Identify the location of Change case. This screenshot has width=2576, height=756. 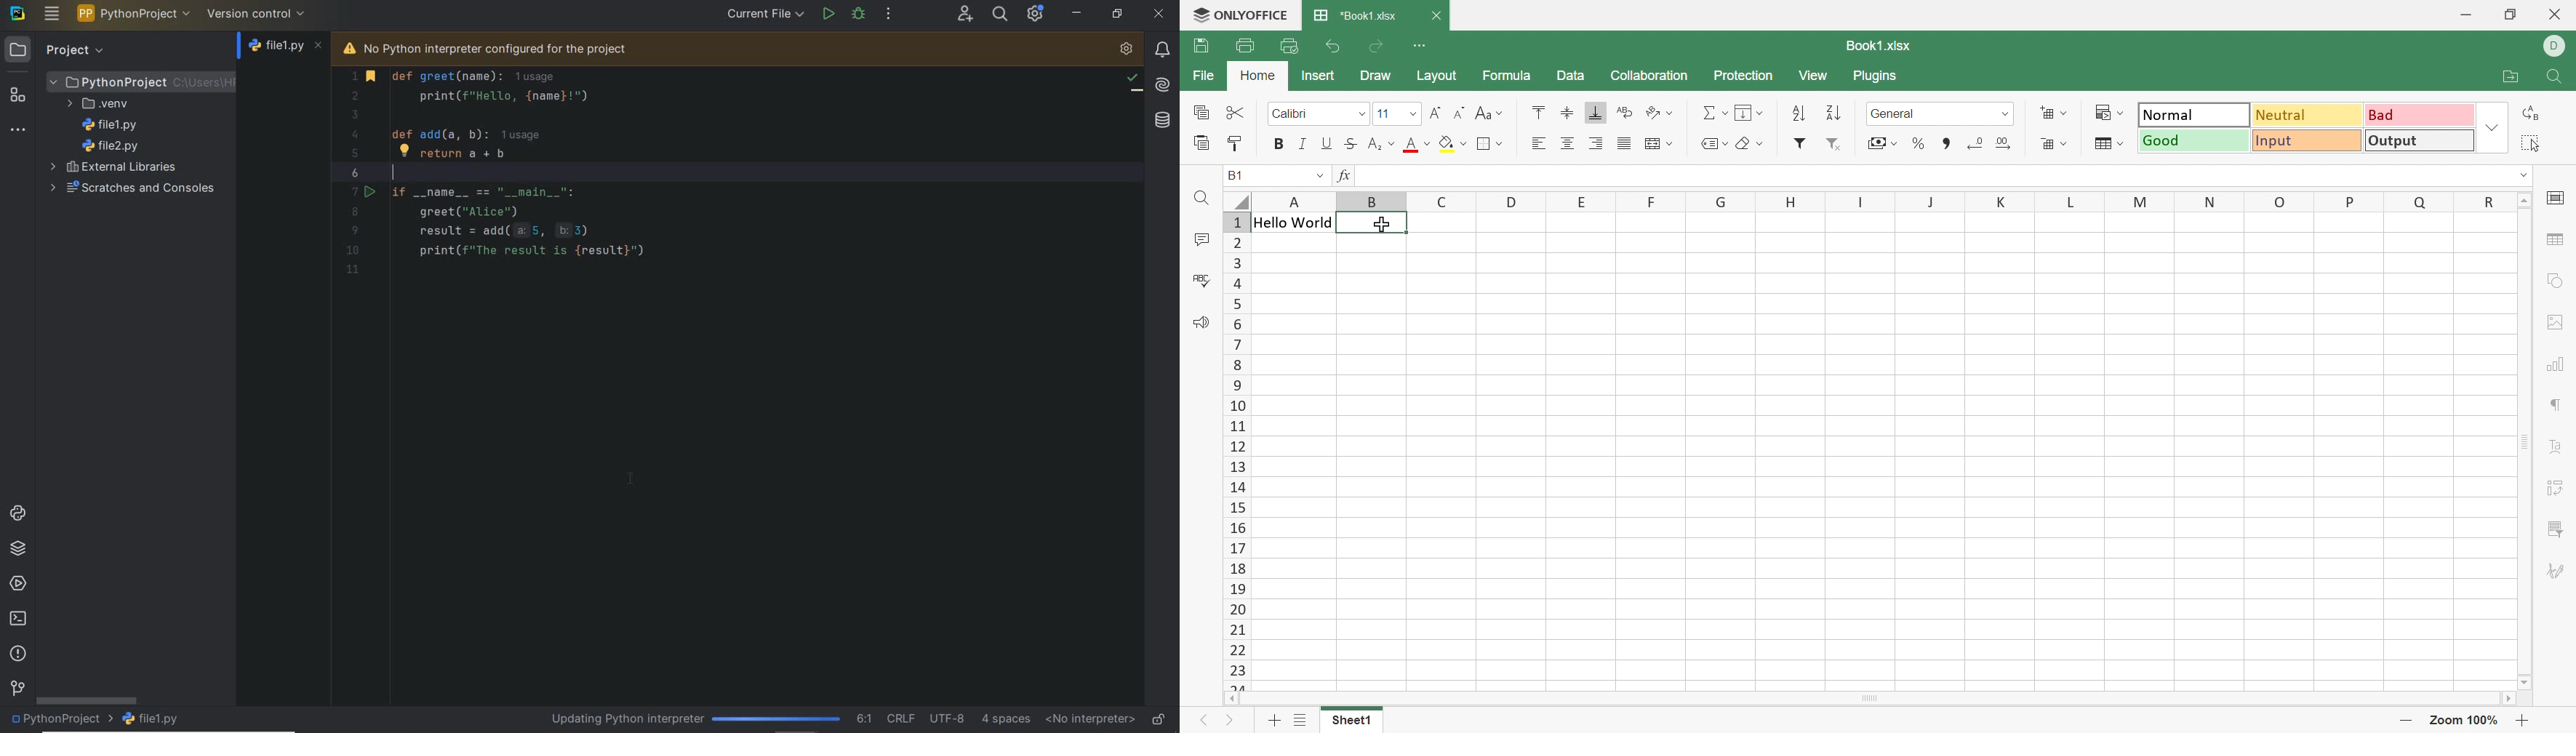
(1489, 113).